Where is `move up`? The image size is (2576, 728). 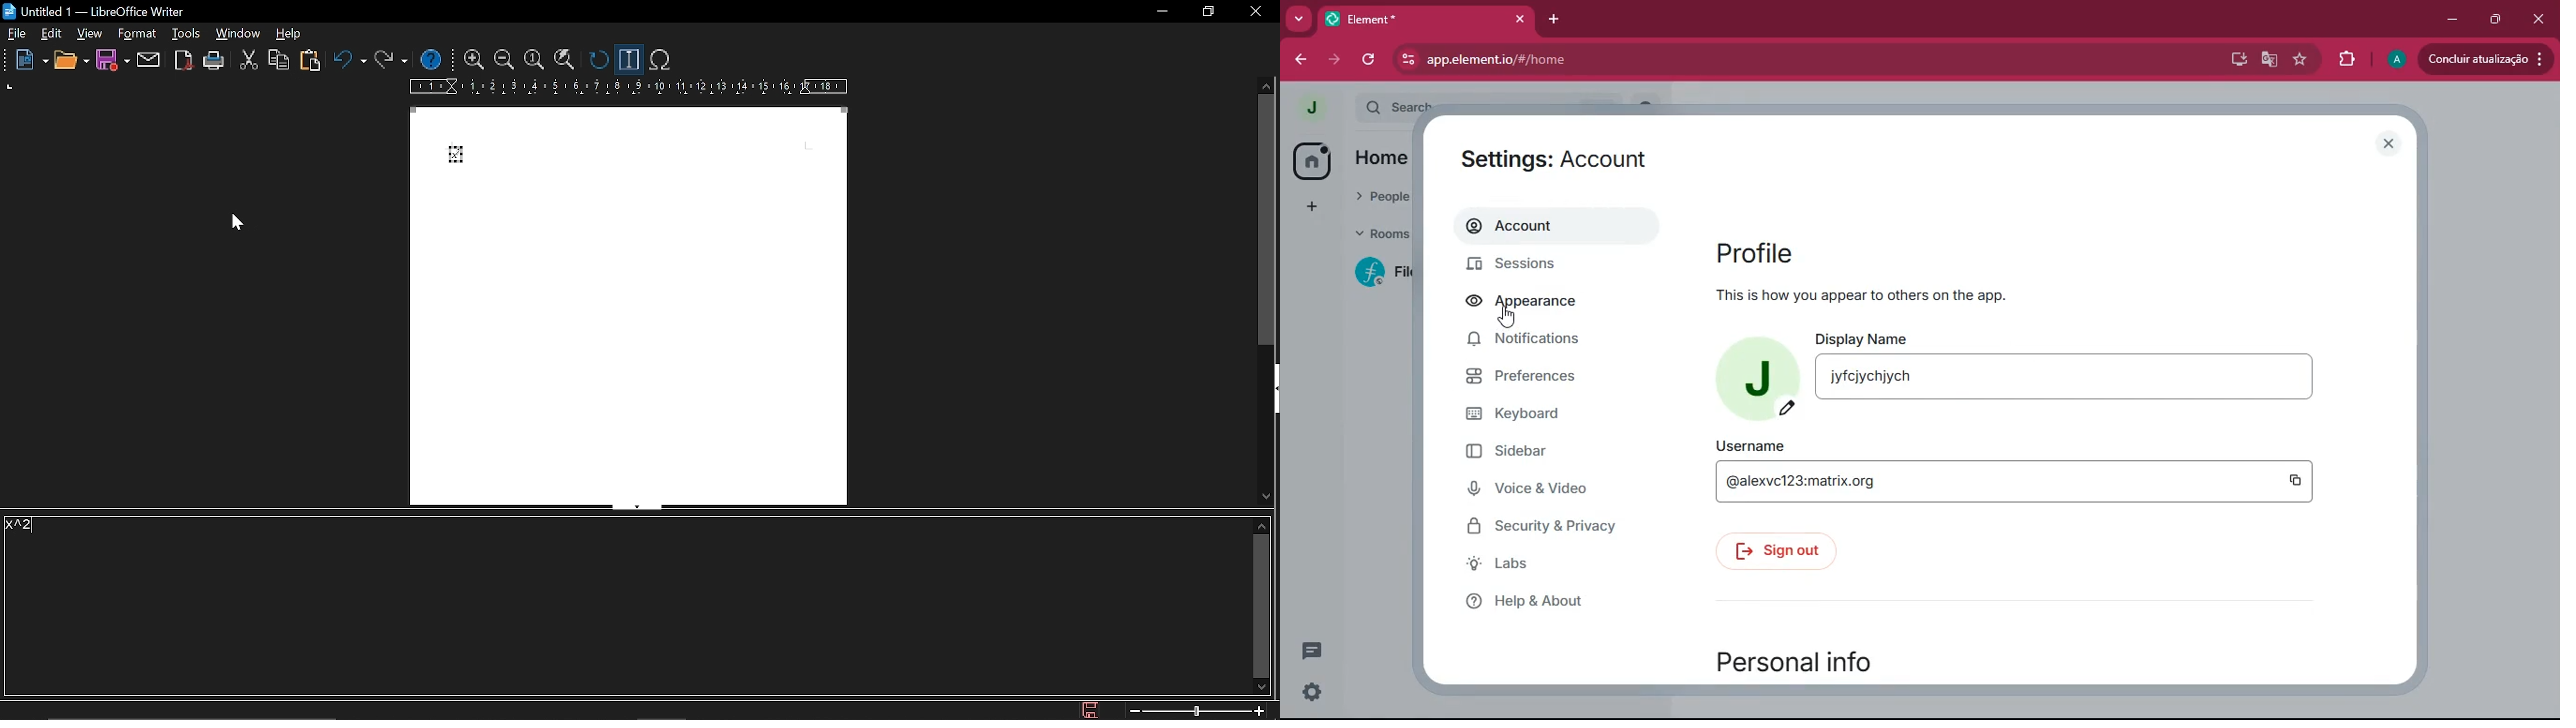 move up is located at coordinates (1267, 86).